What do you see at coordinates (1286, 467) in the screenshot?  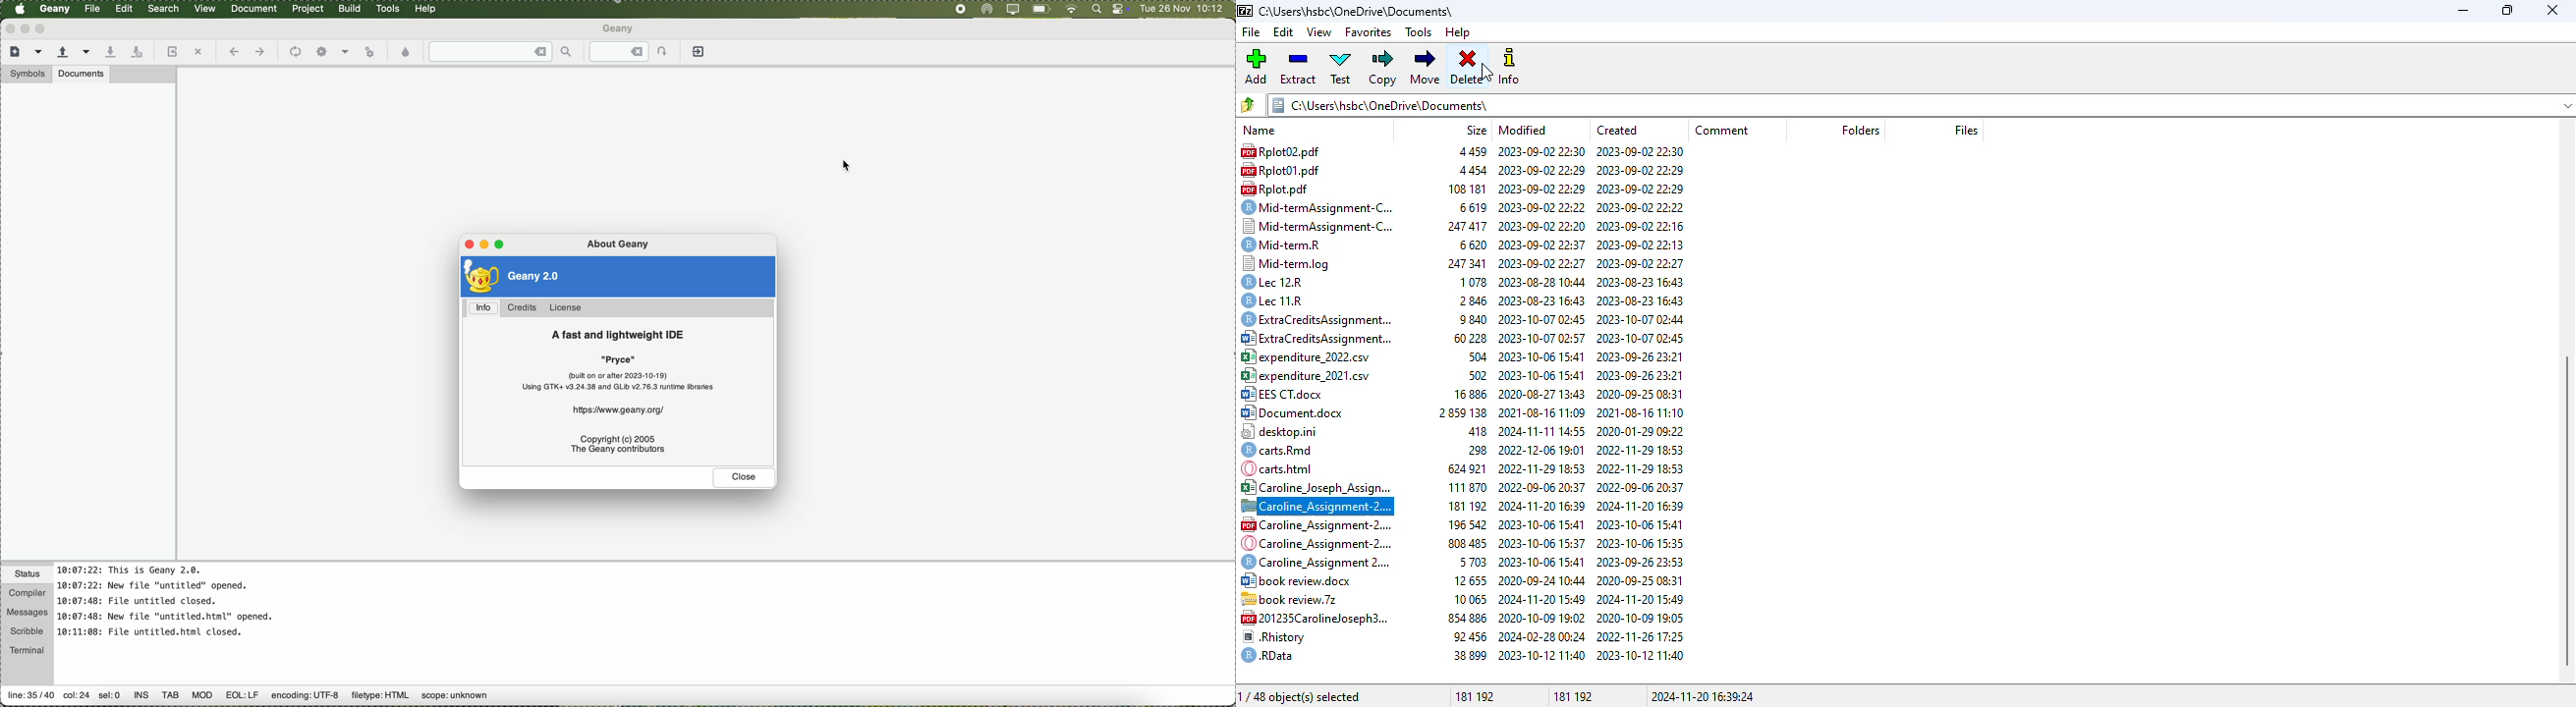 I see `carts.html` at bounding box center [1286, 467].